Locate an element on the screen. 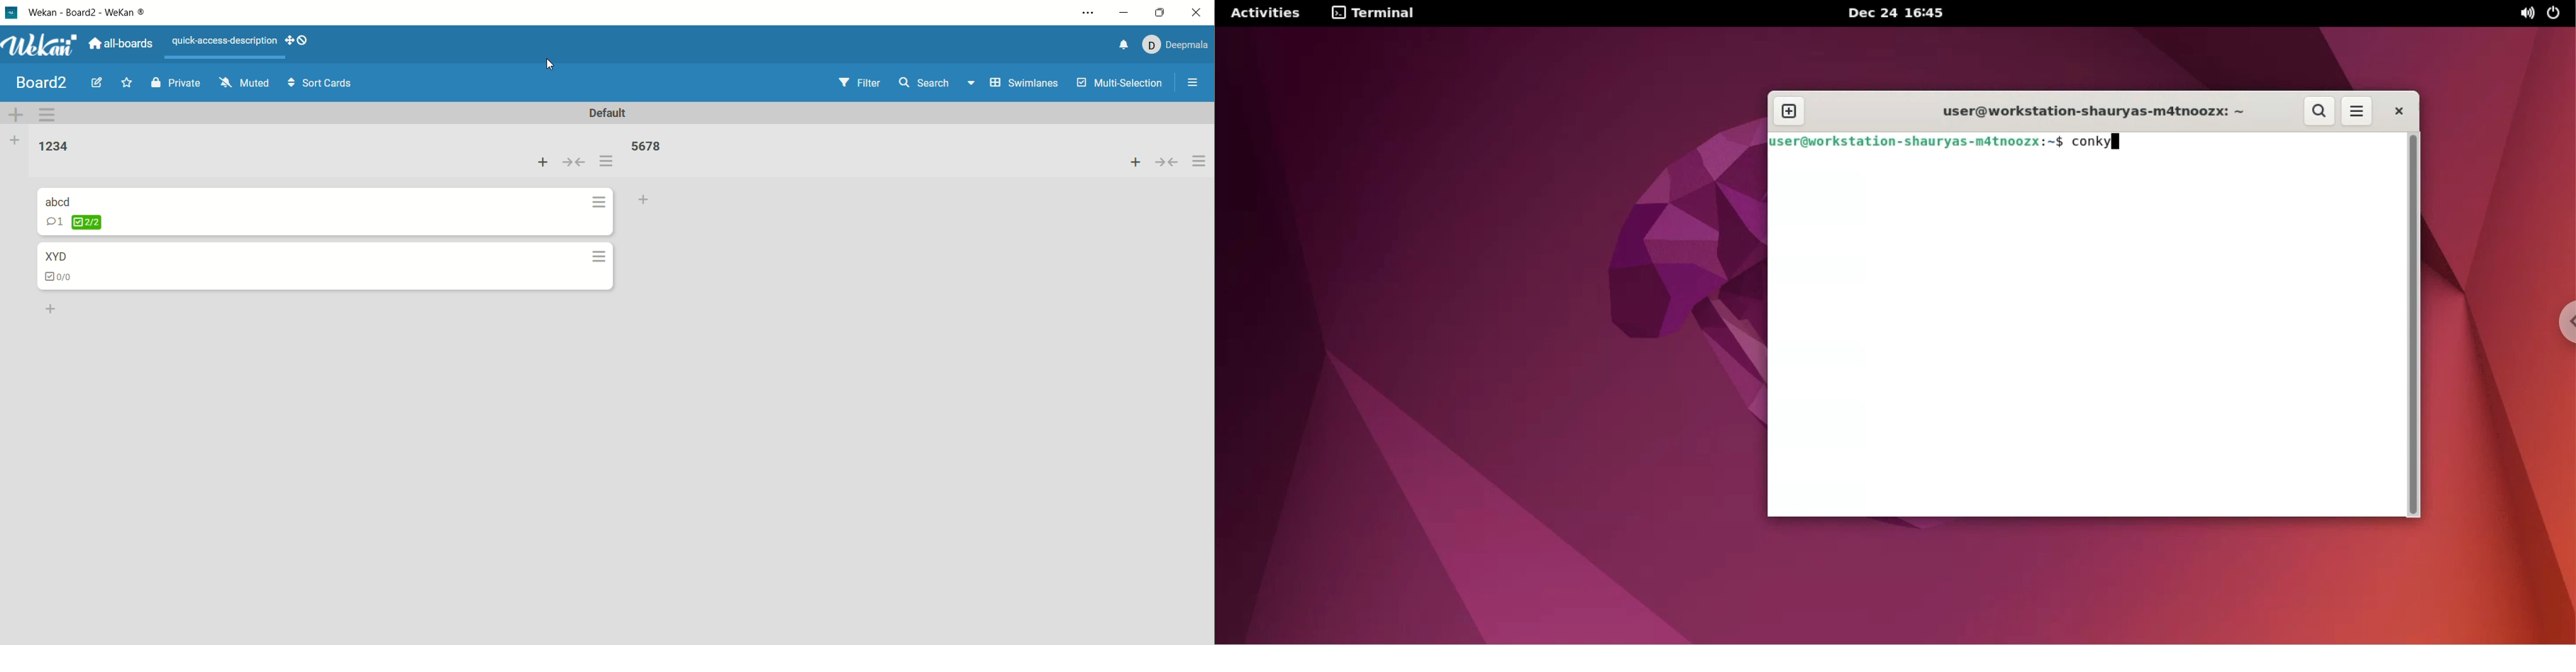 The height and width of the screenshot is (672, 2576). close is located at coordinates (1196, 12).